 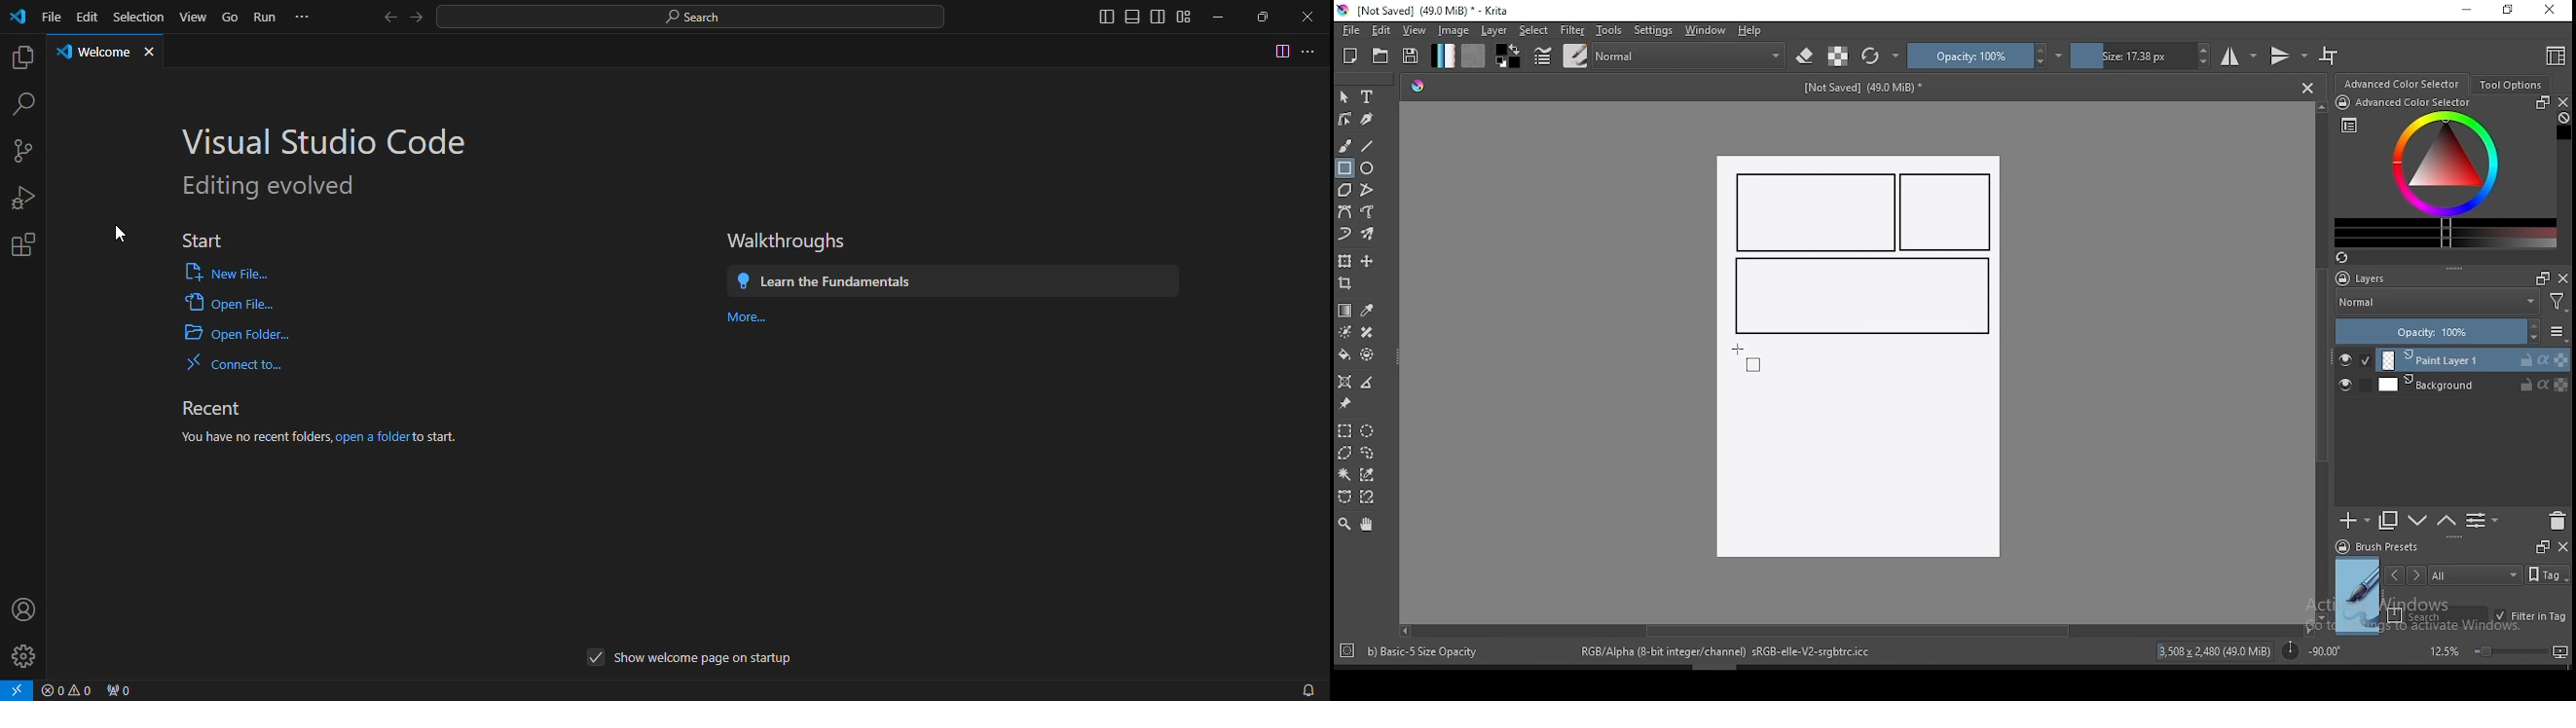 What do you see at coordinates (1426, 11) in the screenshot?
I see `icon and file name` at bounding box center [1426, 11].